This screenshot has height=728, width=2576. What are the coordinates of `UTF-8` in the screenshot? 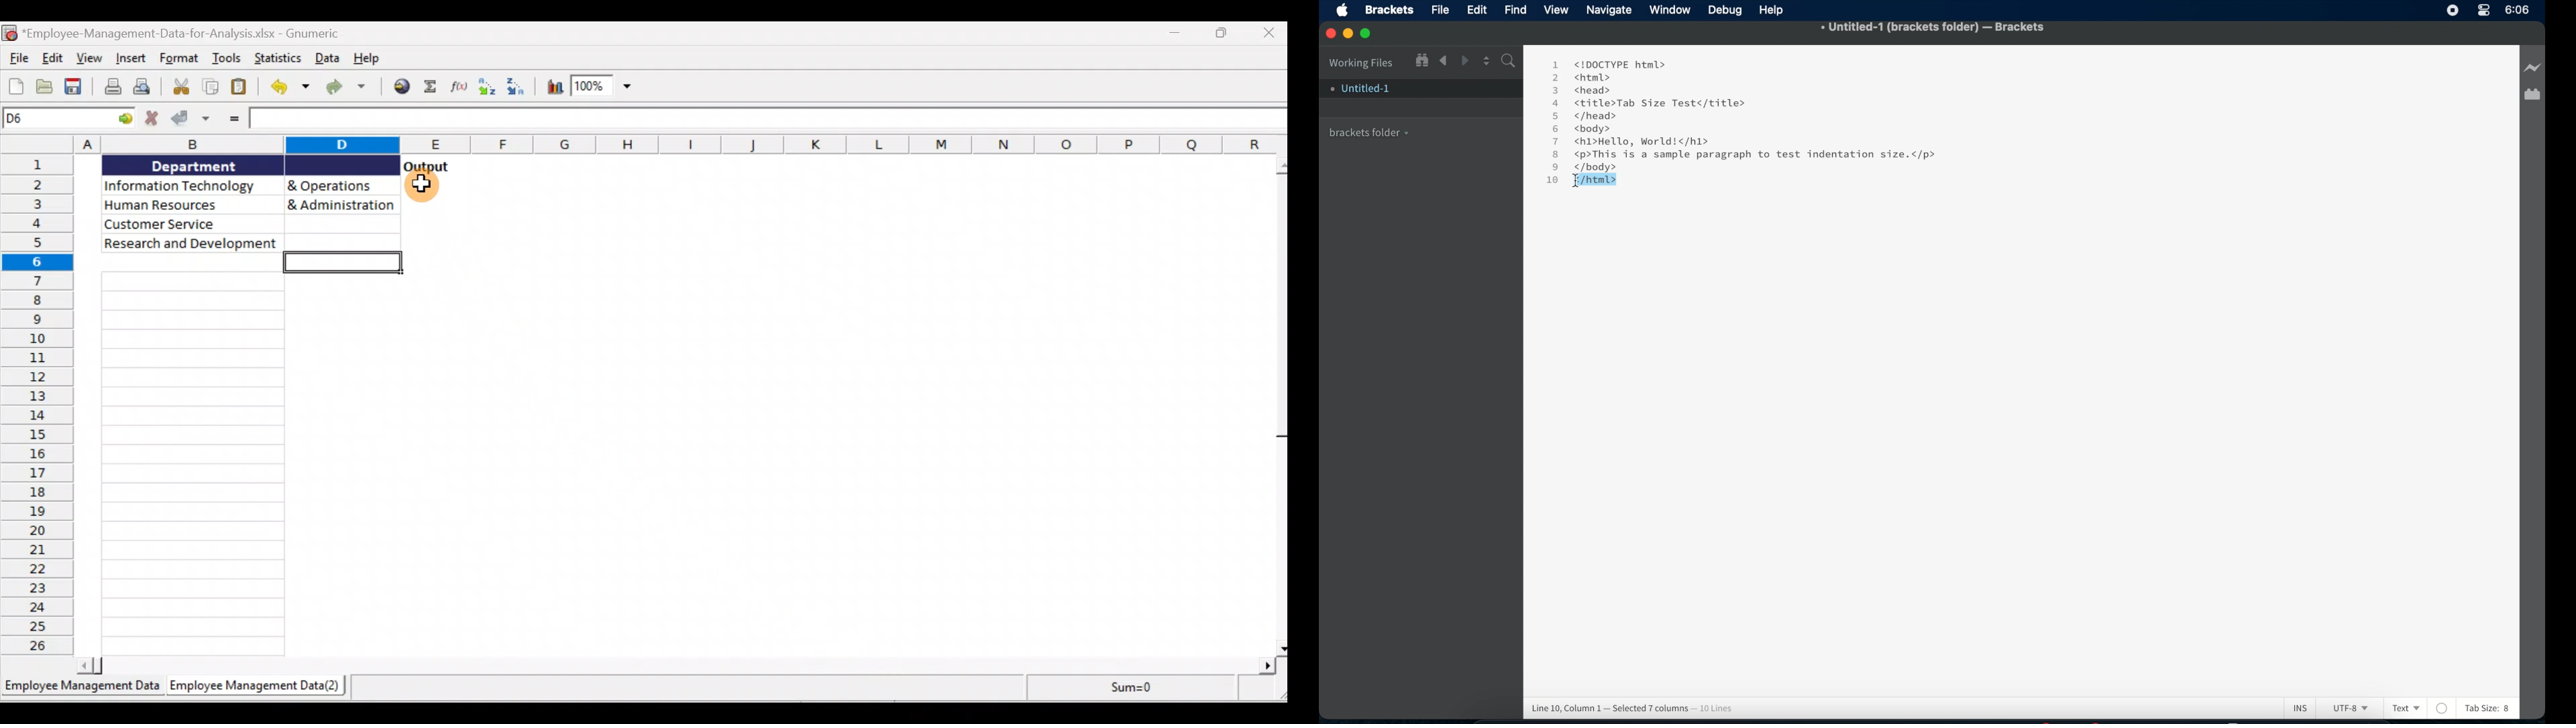 It's located at (2348, 709).